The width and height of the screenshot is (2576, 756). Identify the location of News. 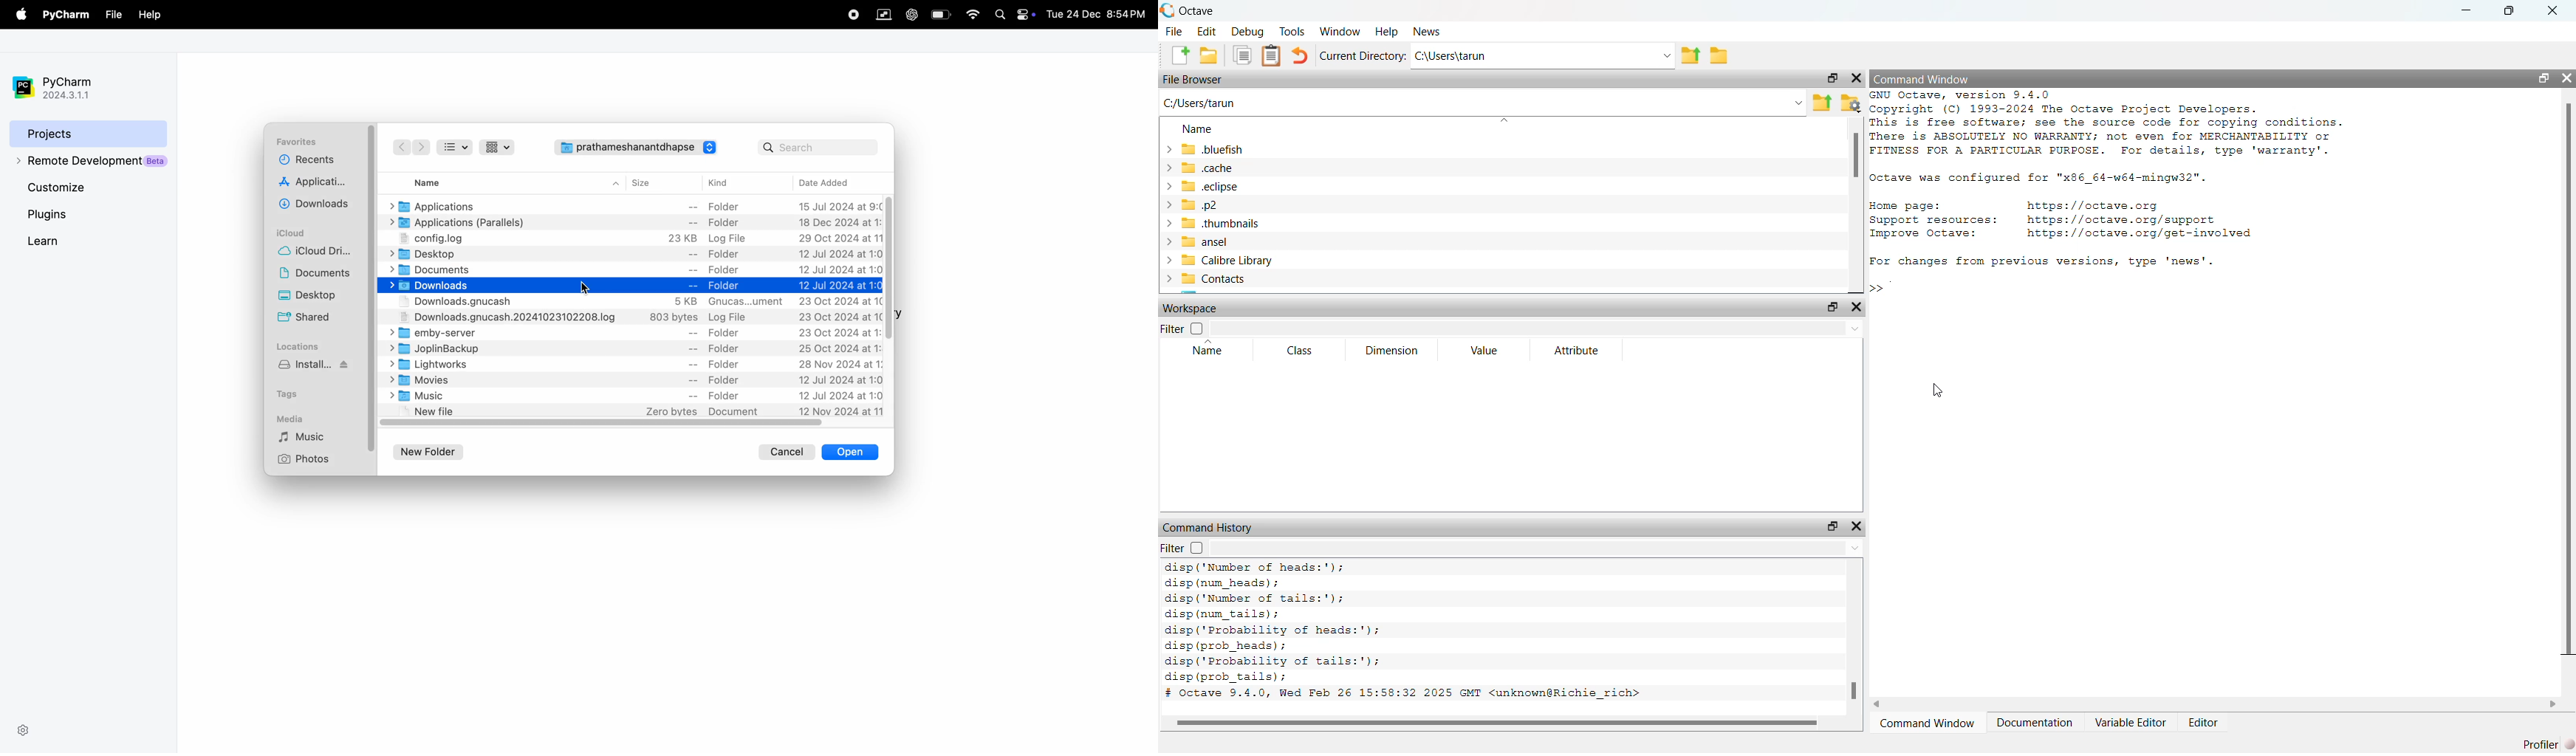
(1425, 30).